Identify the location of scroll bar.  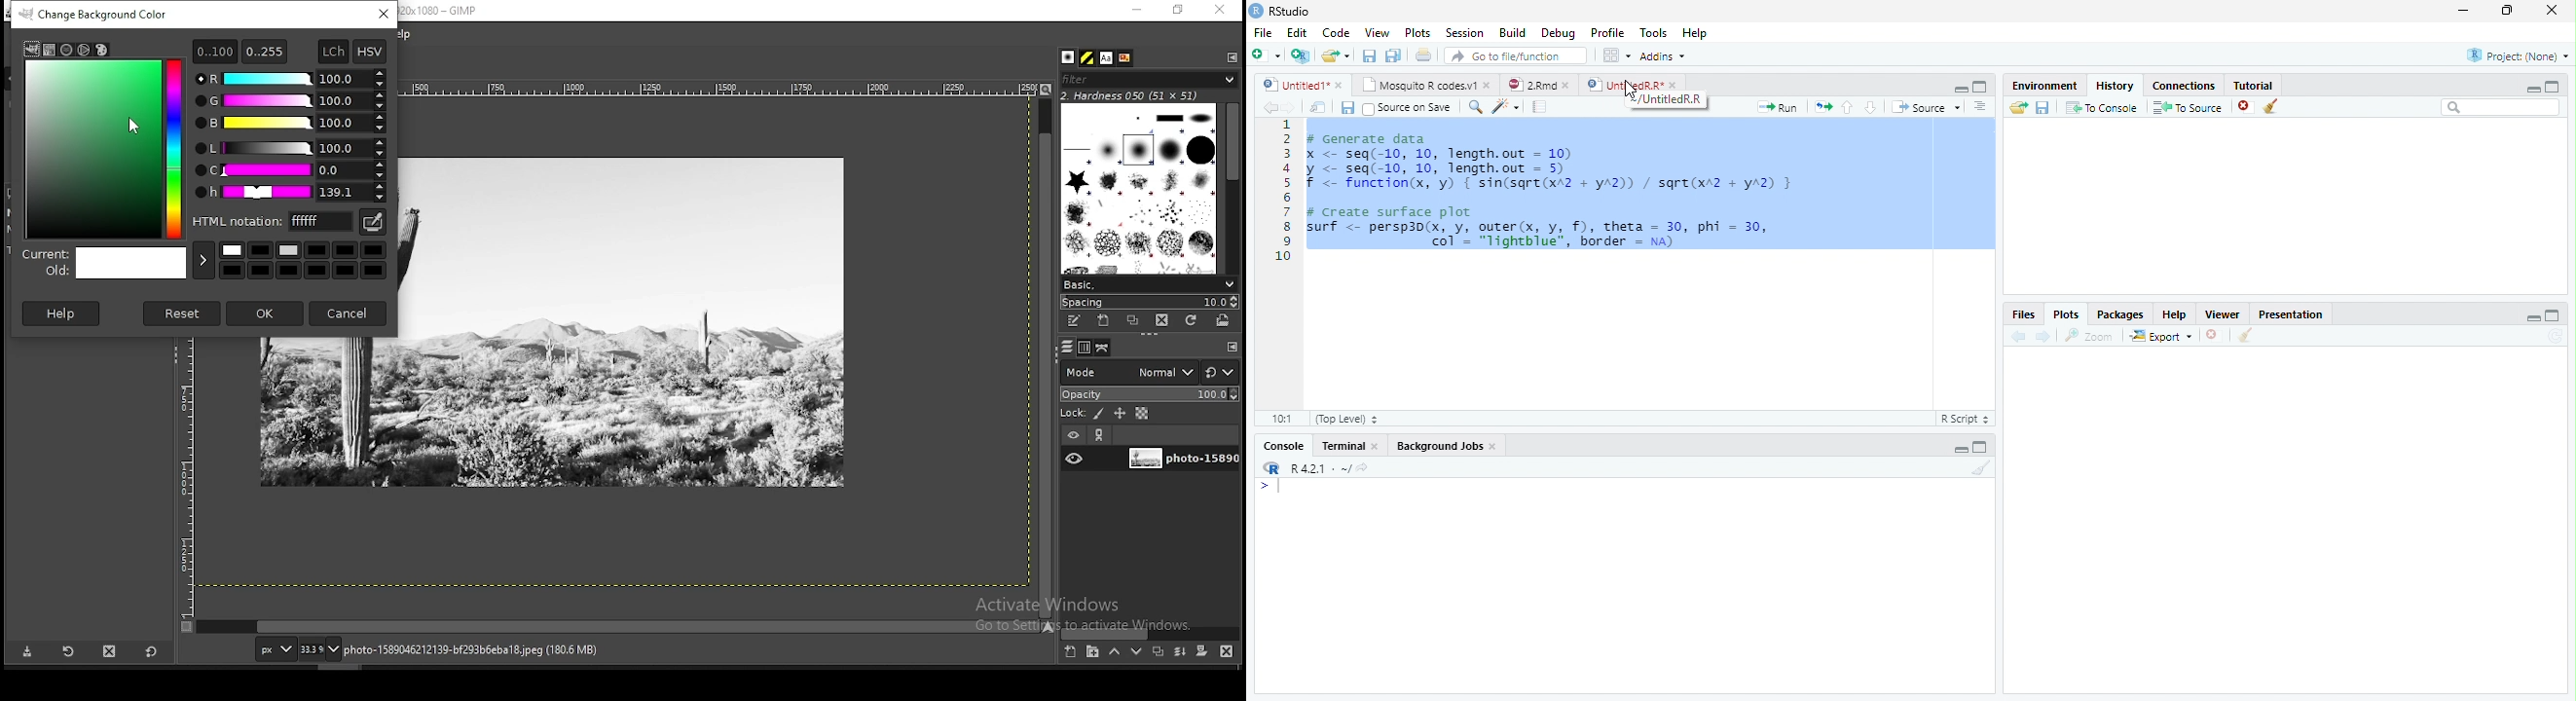
(1150, 633).